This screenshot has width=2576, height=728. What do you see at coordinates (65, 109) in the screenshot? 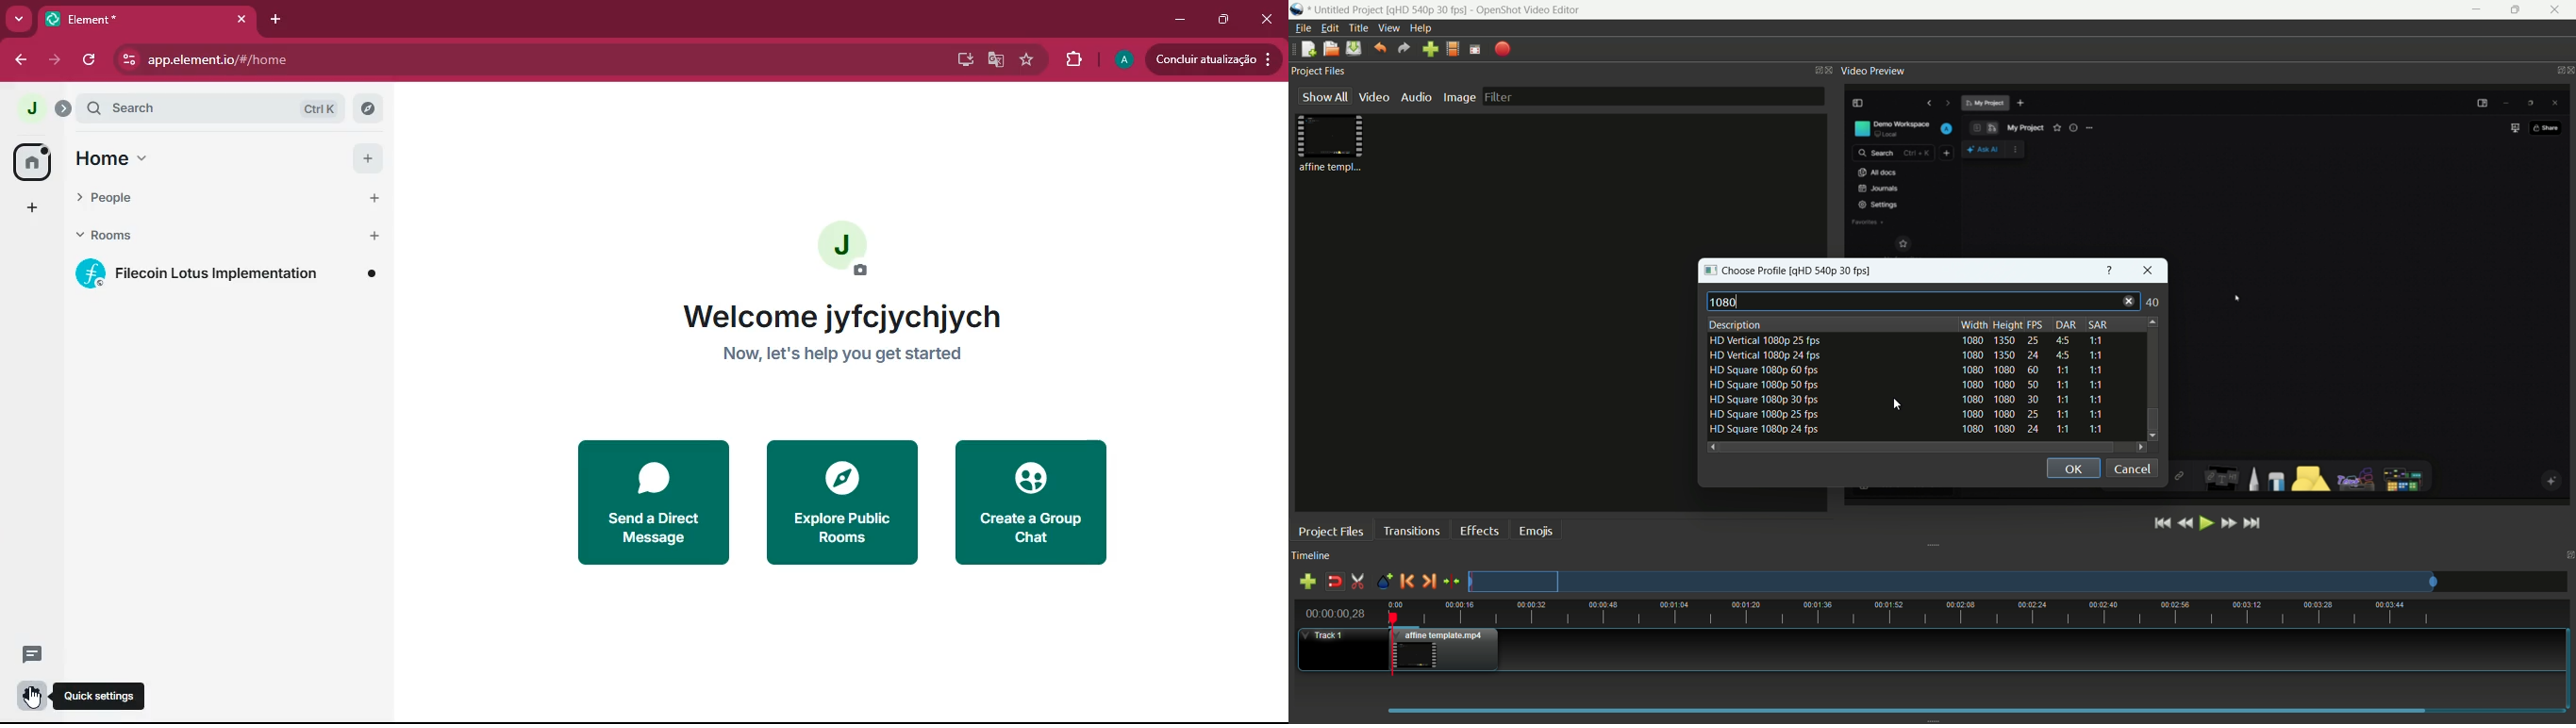
I see `expand` at bounding box center [65, 109].